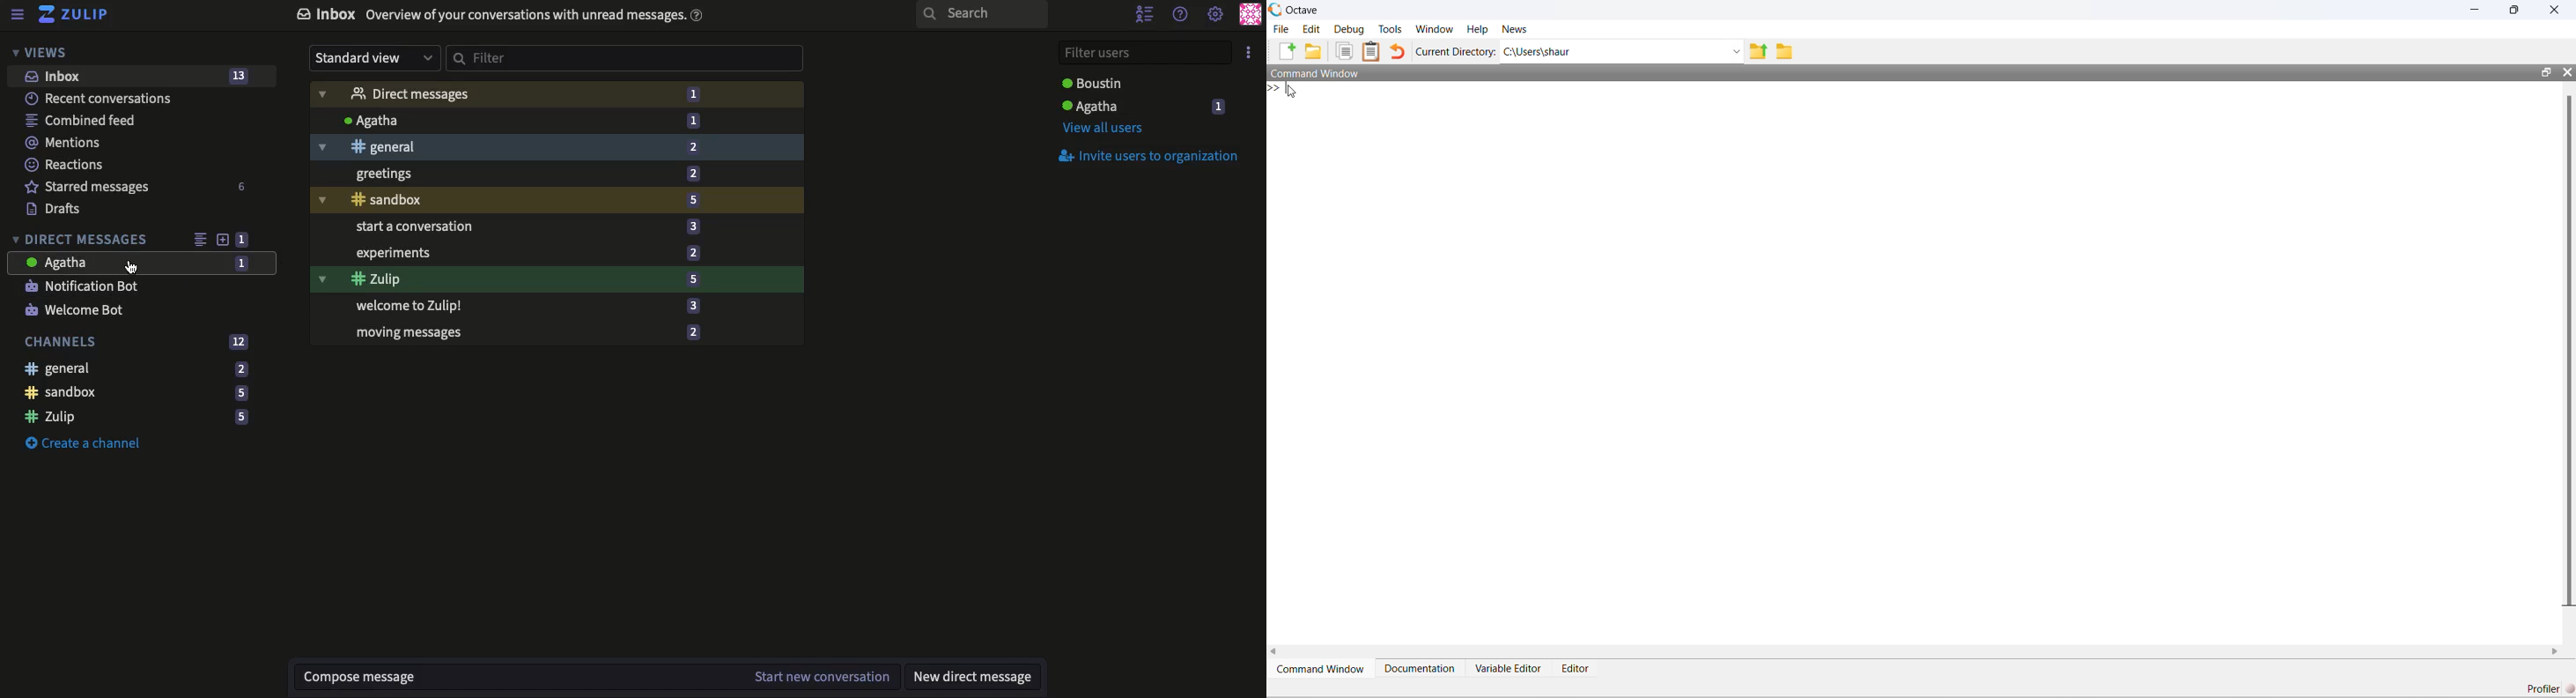  I want to click on Filter users, so click(1144, 51).